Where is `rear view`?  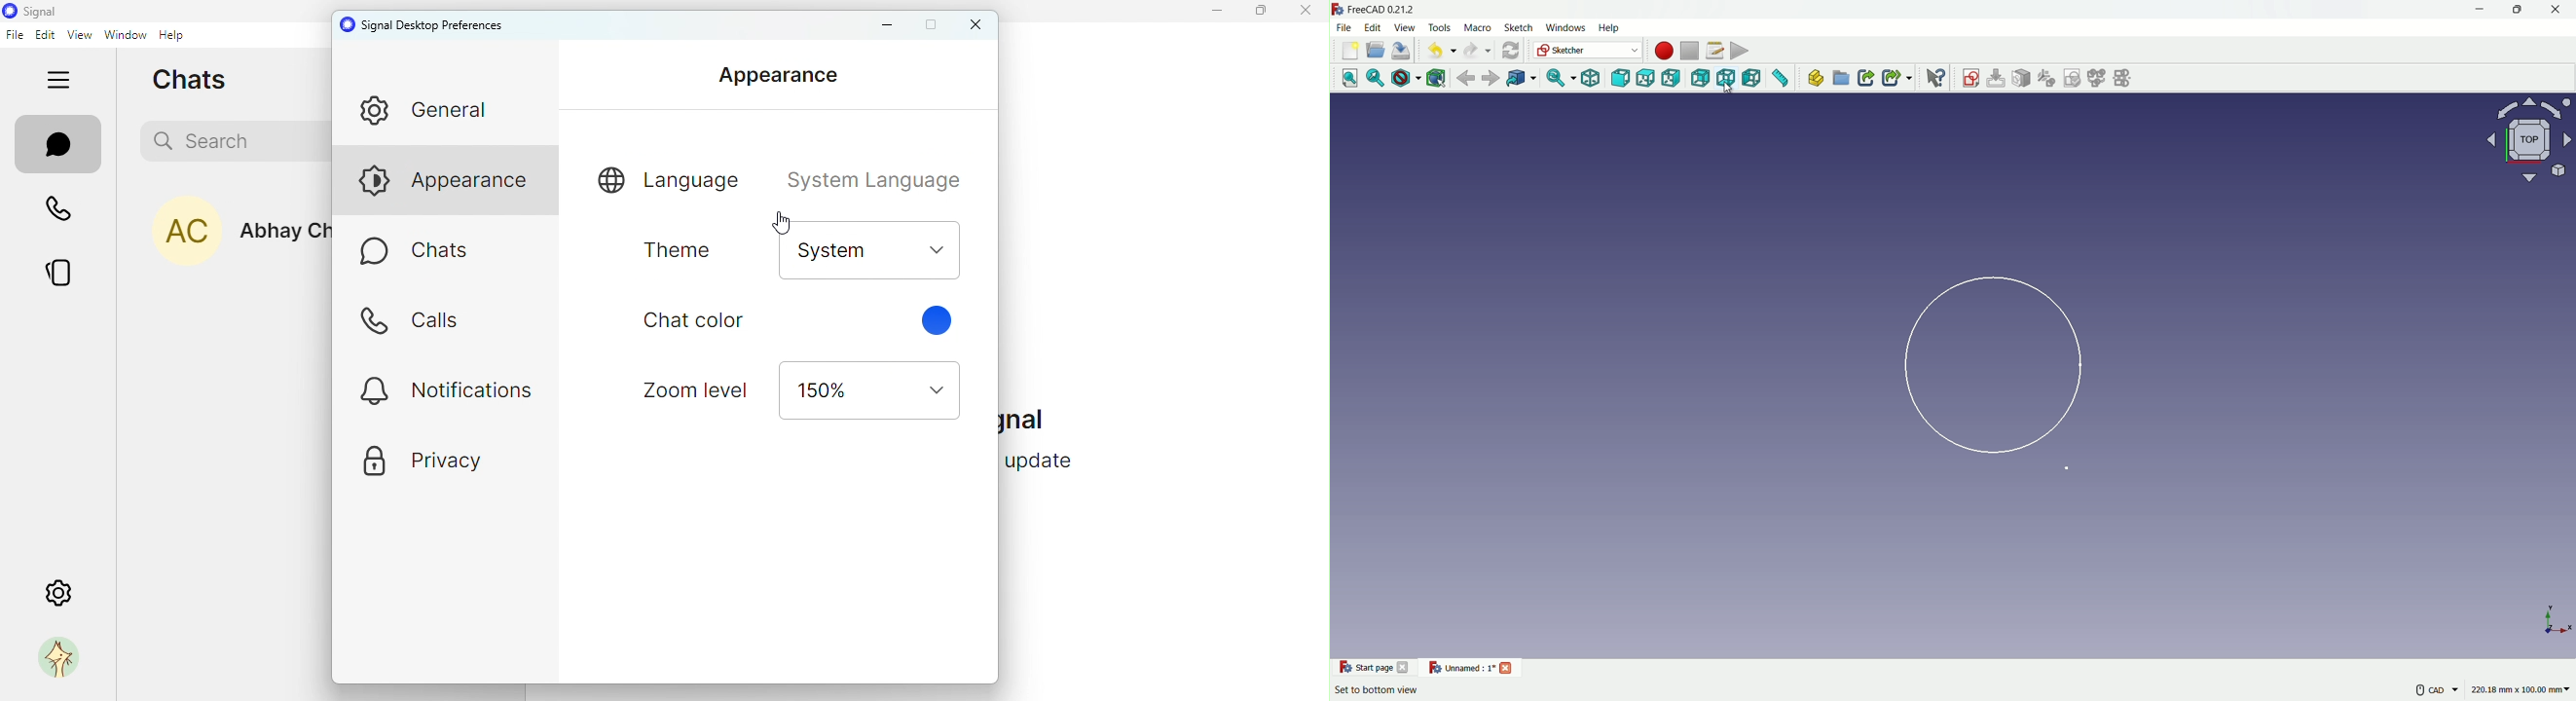 rear view is located at coordinates (1699, 78).